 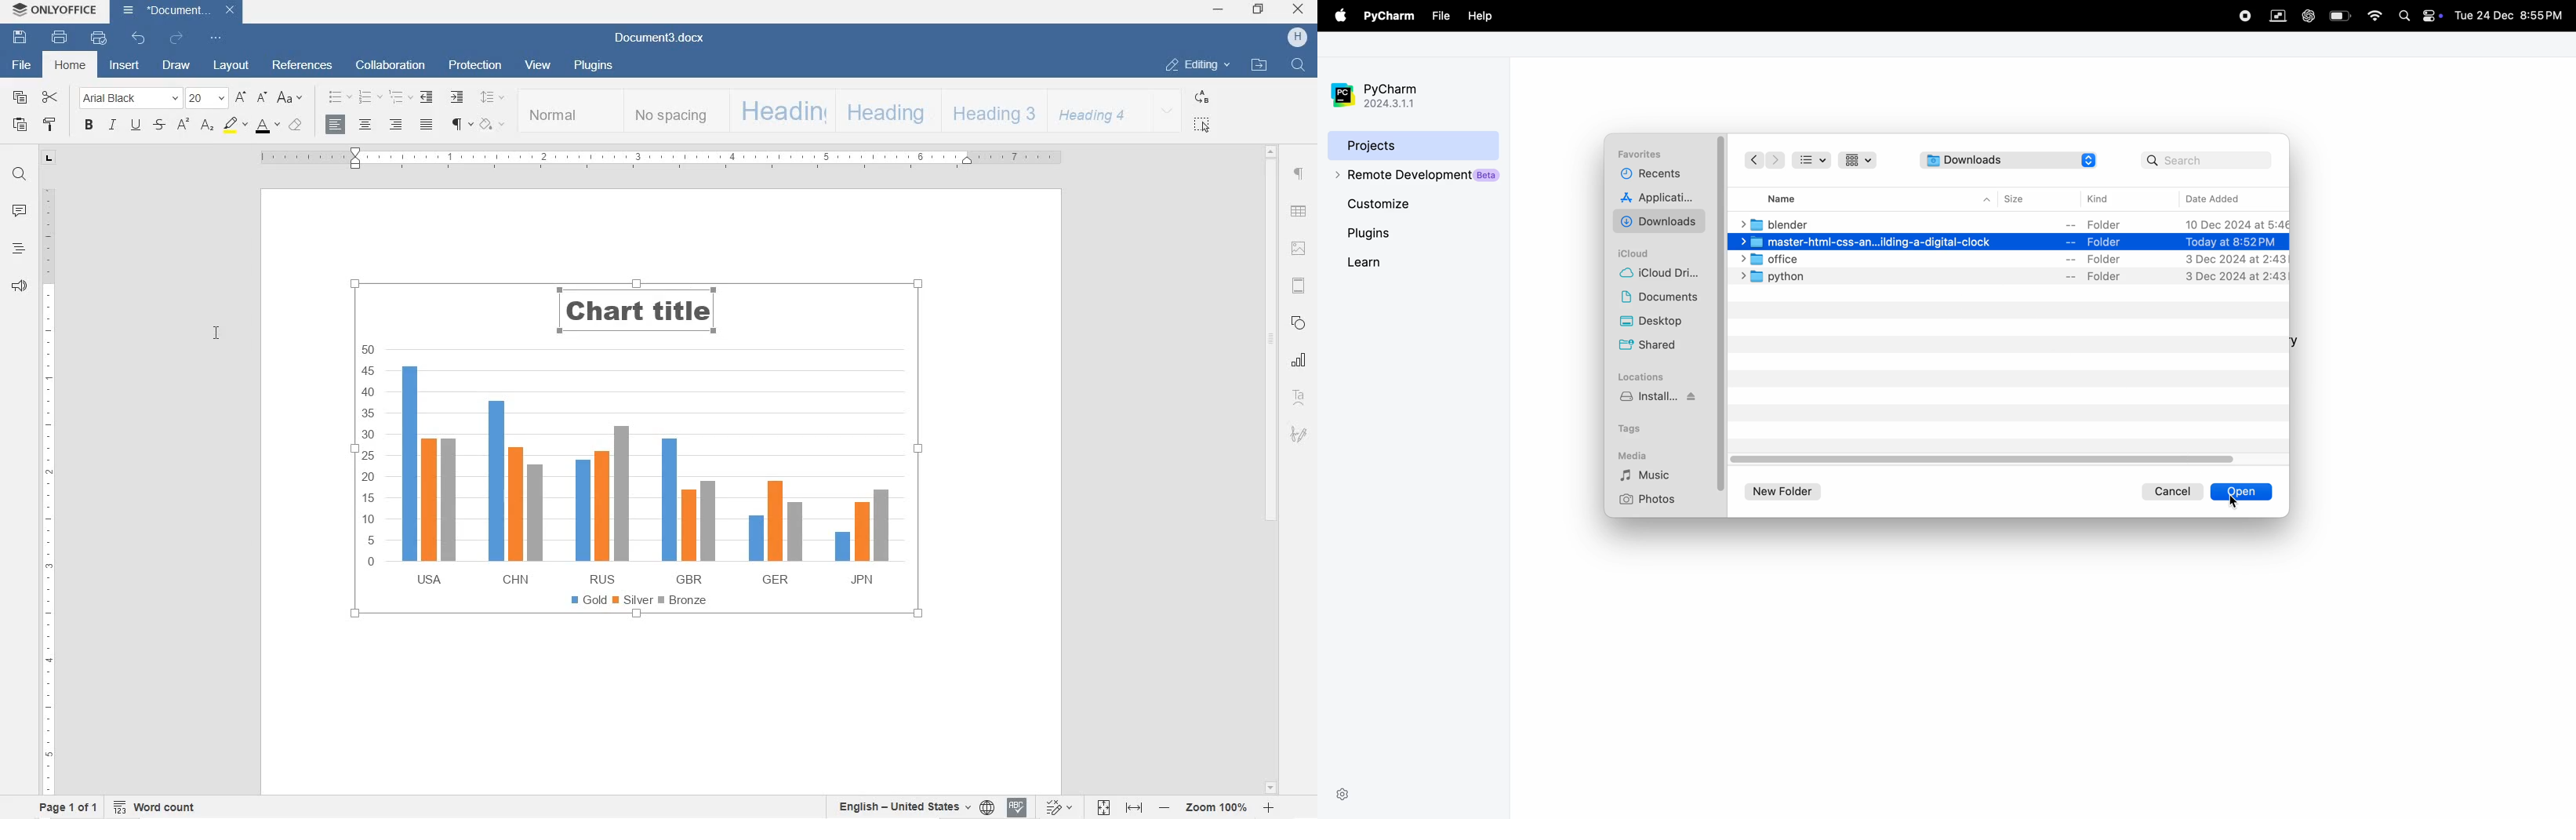 I want to click on OPEN FILE LOCATION, so click(x=1260, y=64).